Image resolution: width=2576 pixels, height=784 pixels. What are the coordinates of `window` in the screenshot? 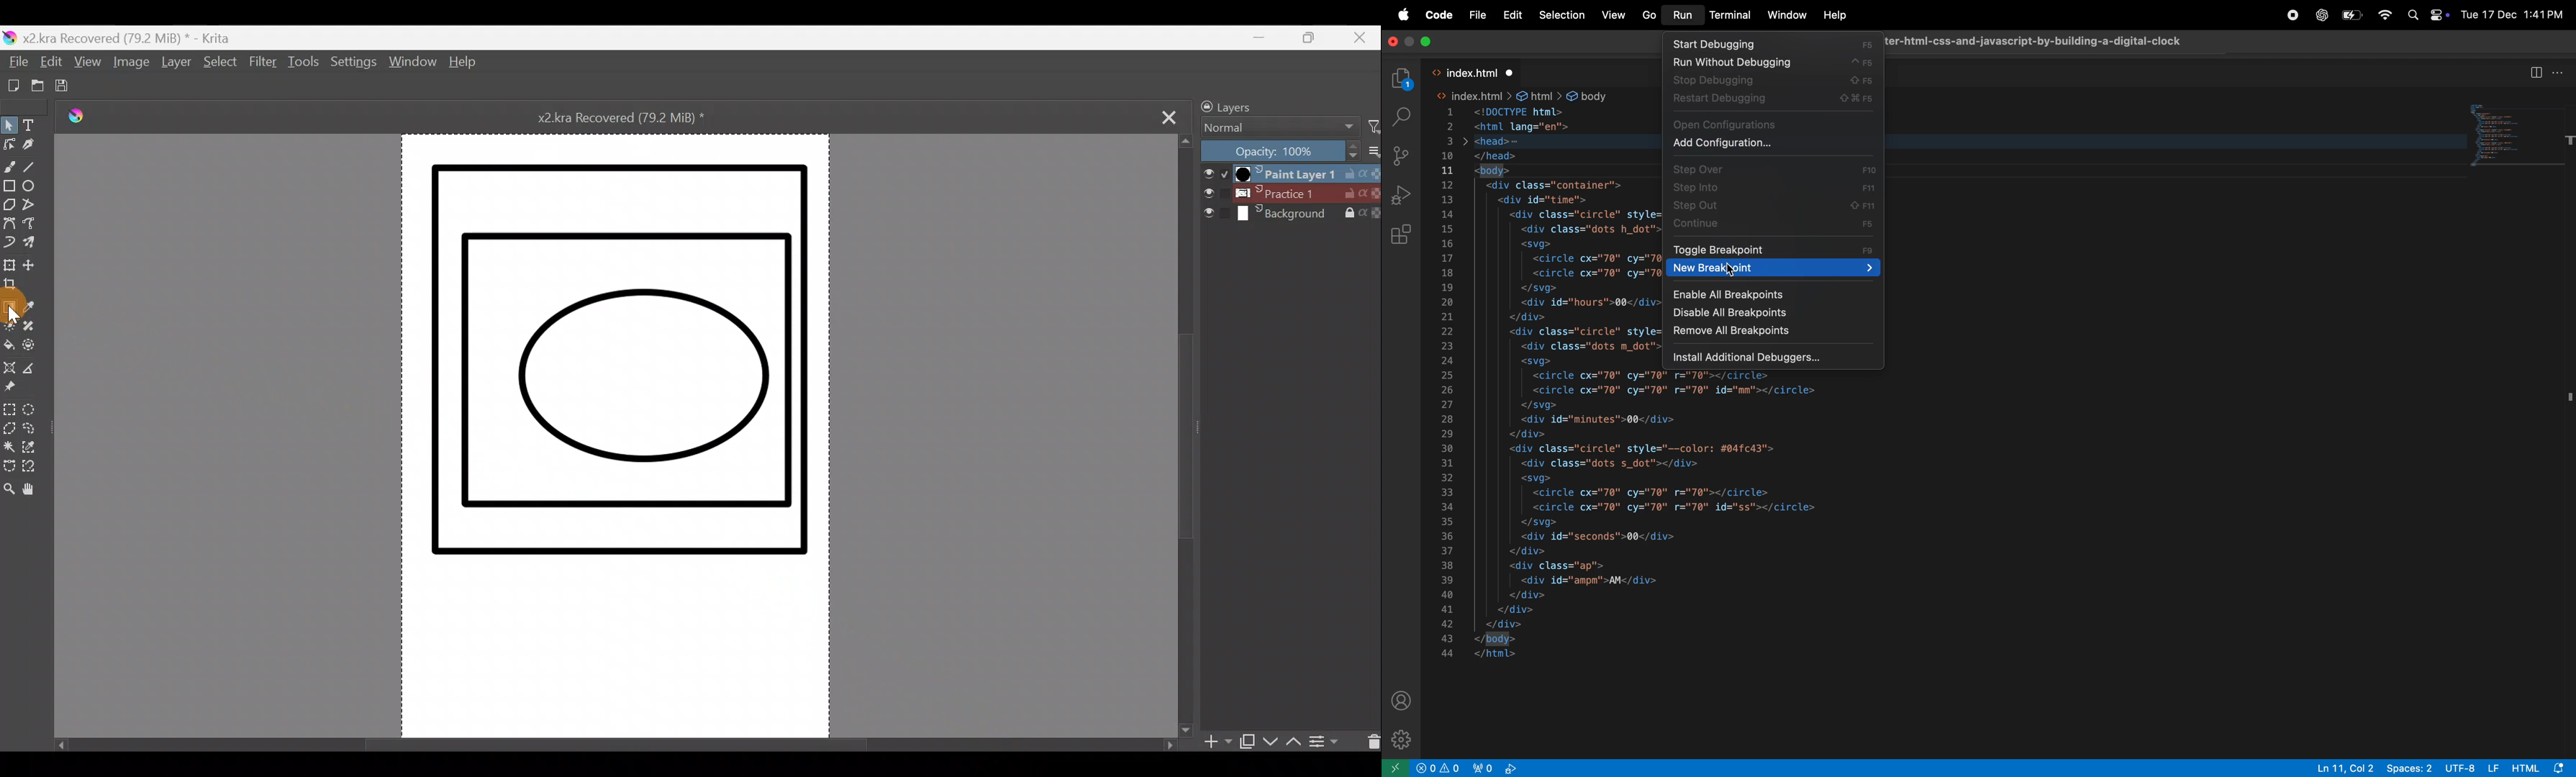 It's located at (1787, 16).